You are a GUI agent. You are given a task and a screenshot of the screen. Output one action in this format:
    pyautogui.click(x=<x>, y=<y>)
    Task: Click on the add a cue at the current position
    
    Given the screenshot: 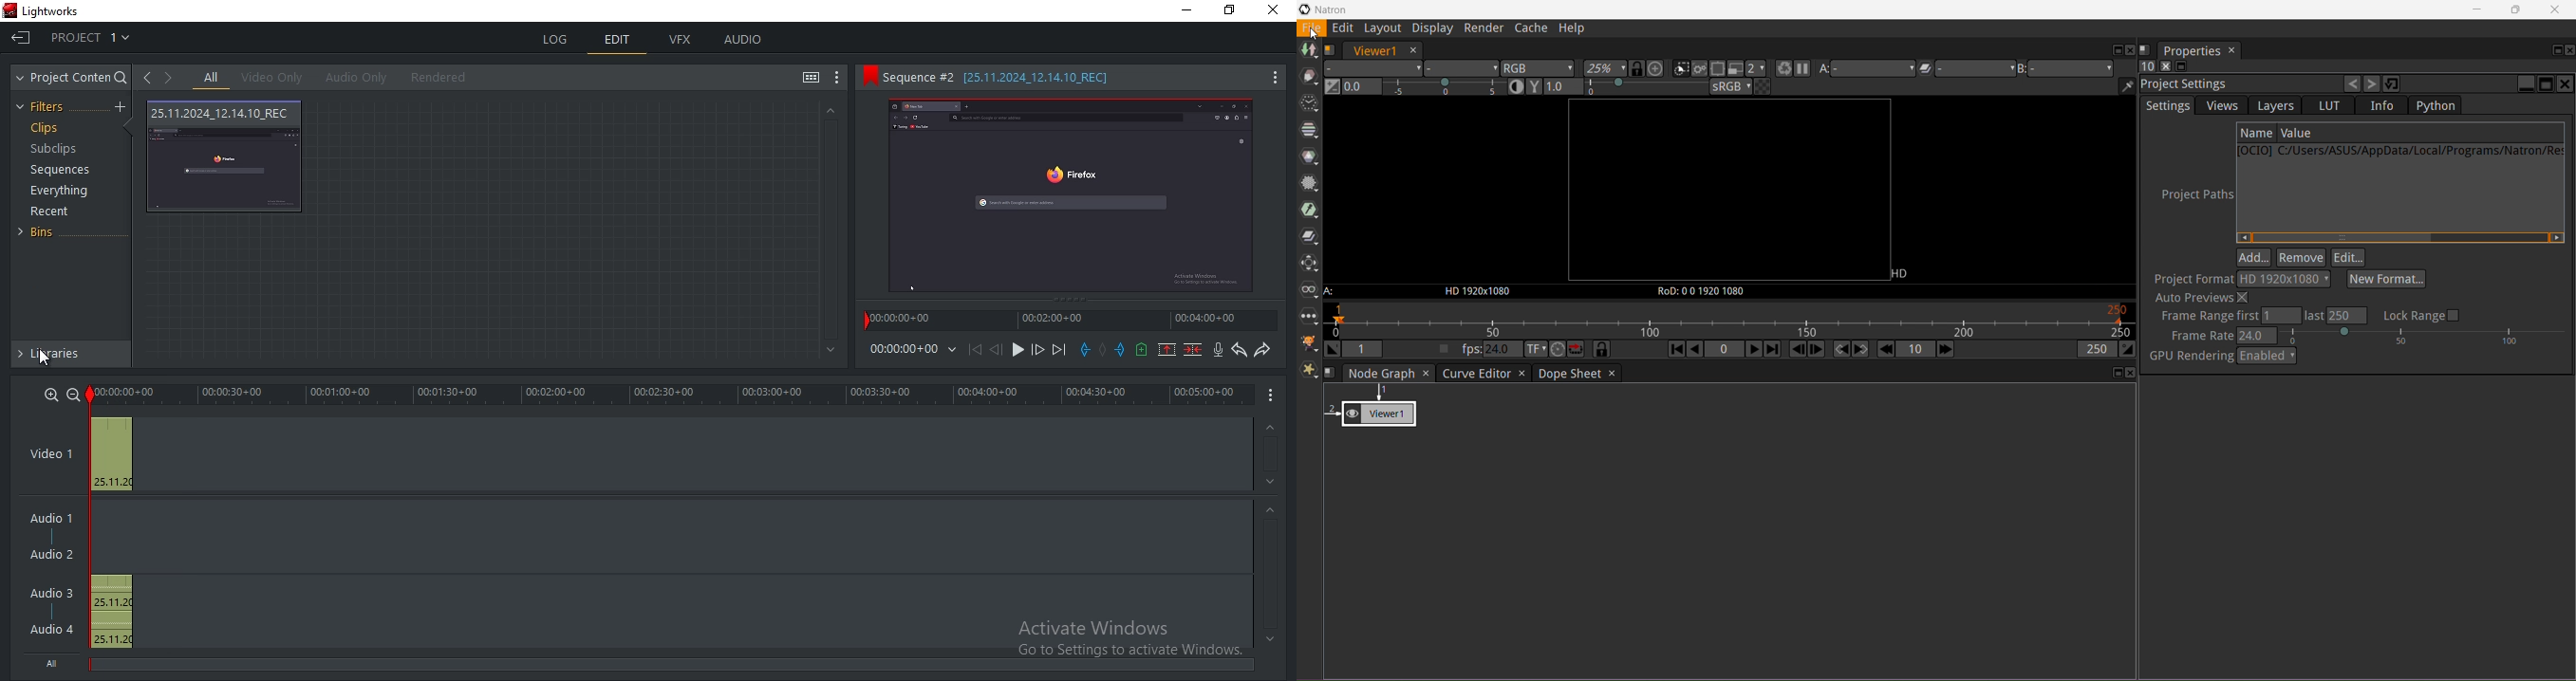 What is the action you would take?
    pyautogui.click(x=1141, y=349)
    